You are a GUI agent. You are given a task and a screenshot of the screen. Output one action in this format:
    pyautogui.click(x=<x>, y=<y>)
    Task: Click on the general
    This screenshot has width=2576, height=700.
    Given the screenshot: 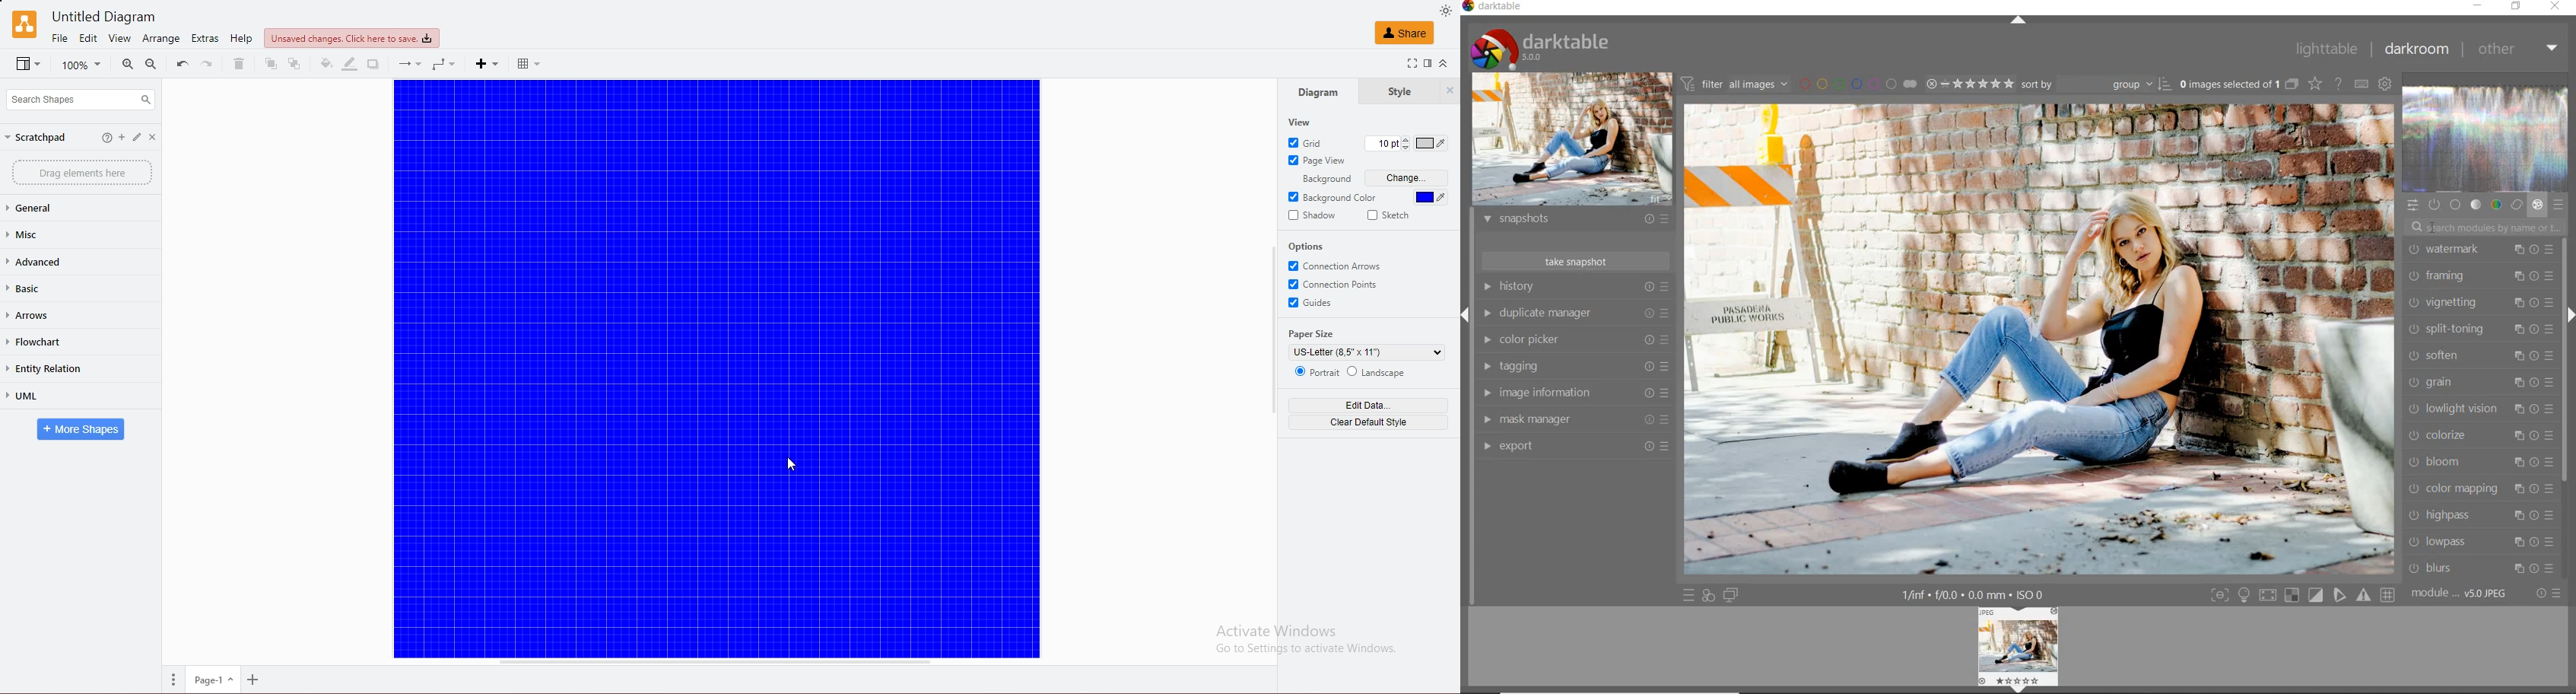 What is the action you would take?
    pyautogui.click(x=63, y=209)
    